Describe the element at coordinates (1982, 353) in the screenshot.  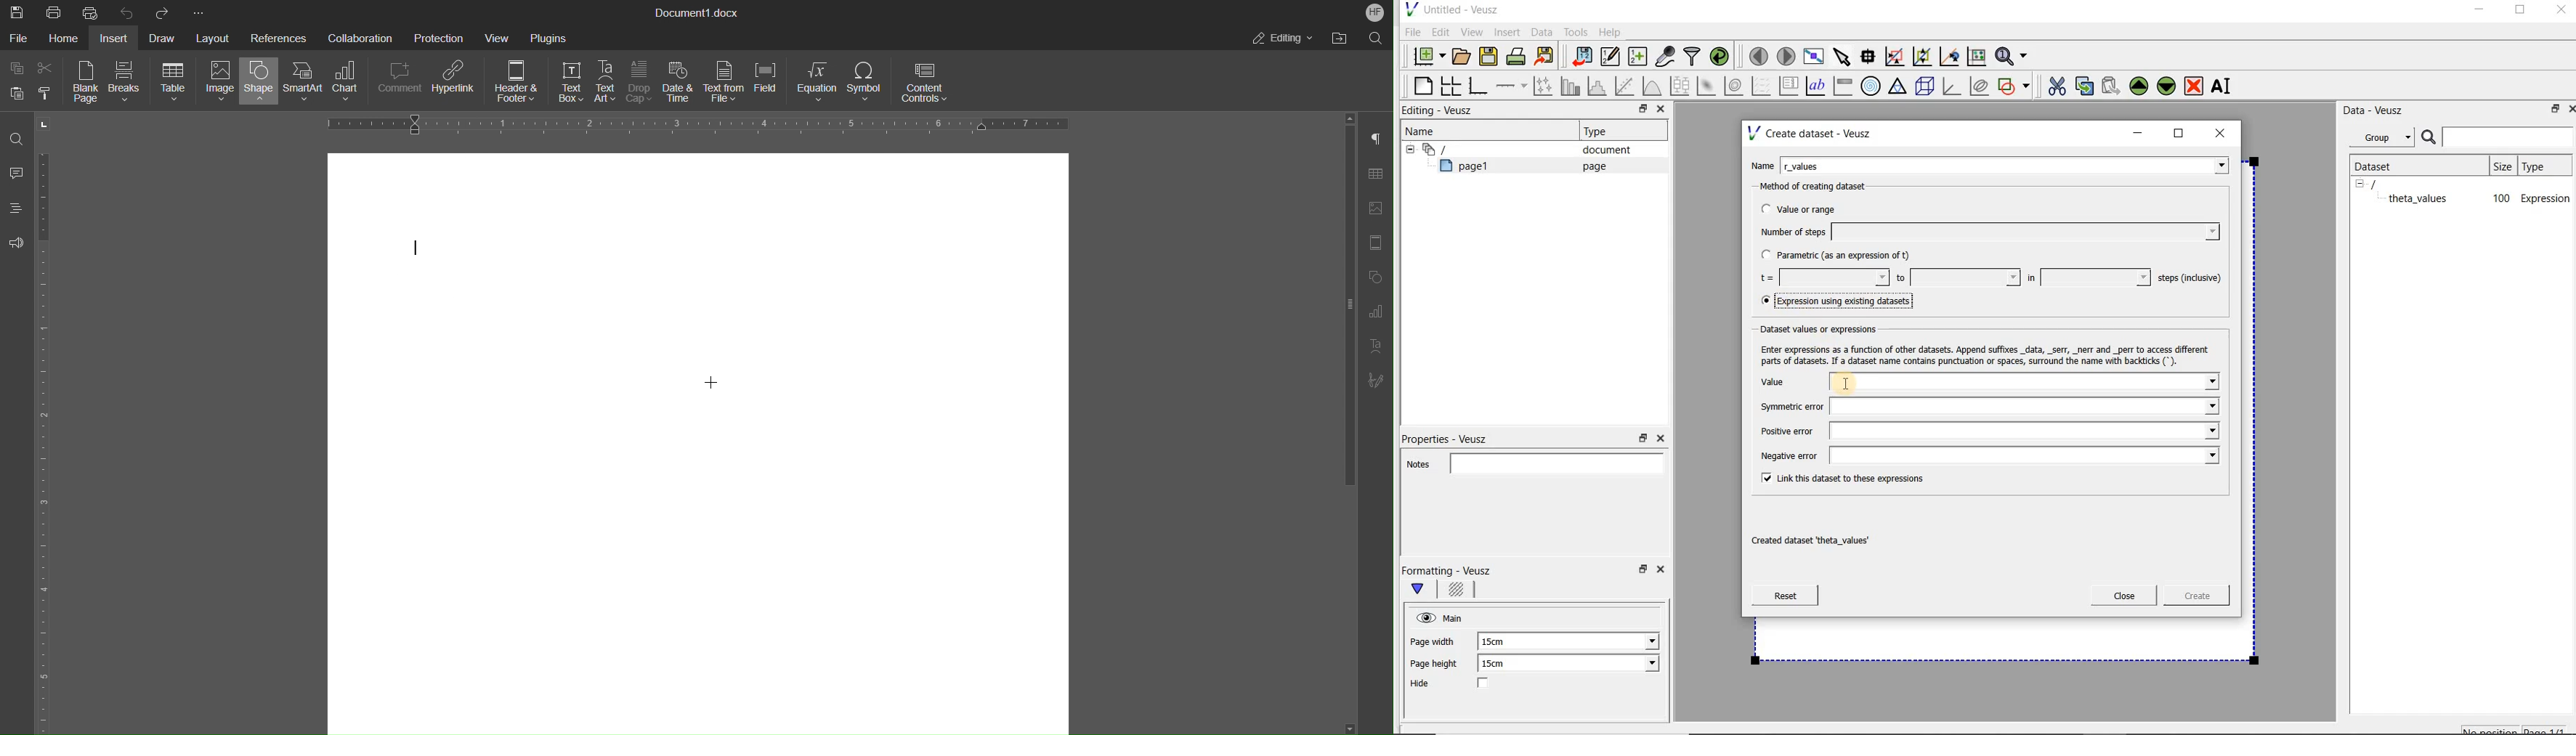
I see `Enter expressions as a function of other datasets. Append suffixes _data, _serr, _nerr and _perr to access different
parts of datasets. If a dataset name contains punctuation or spaces, surround the name with backticks (*).` at that location.